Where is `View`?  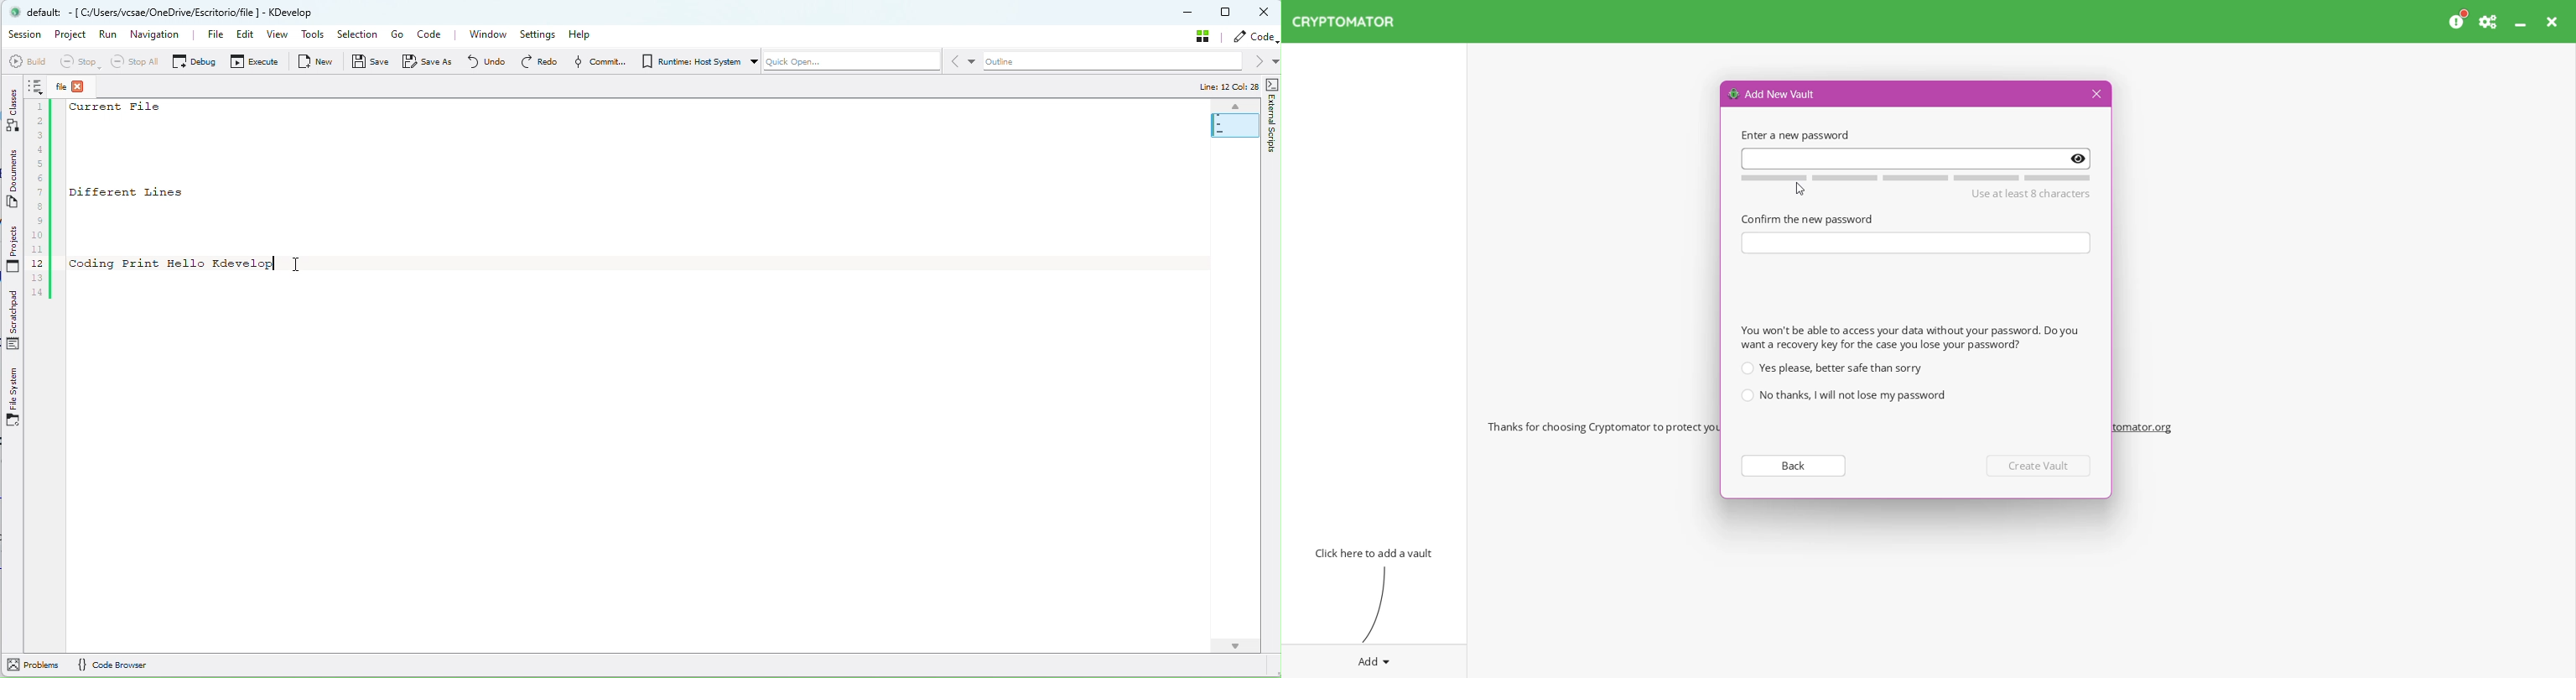
View is located at coordinates (279, 36).